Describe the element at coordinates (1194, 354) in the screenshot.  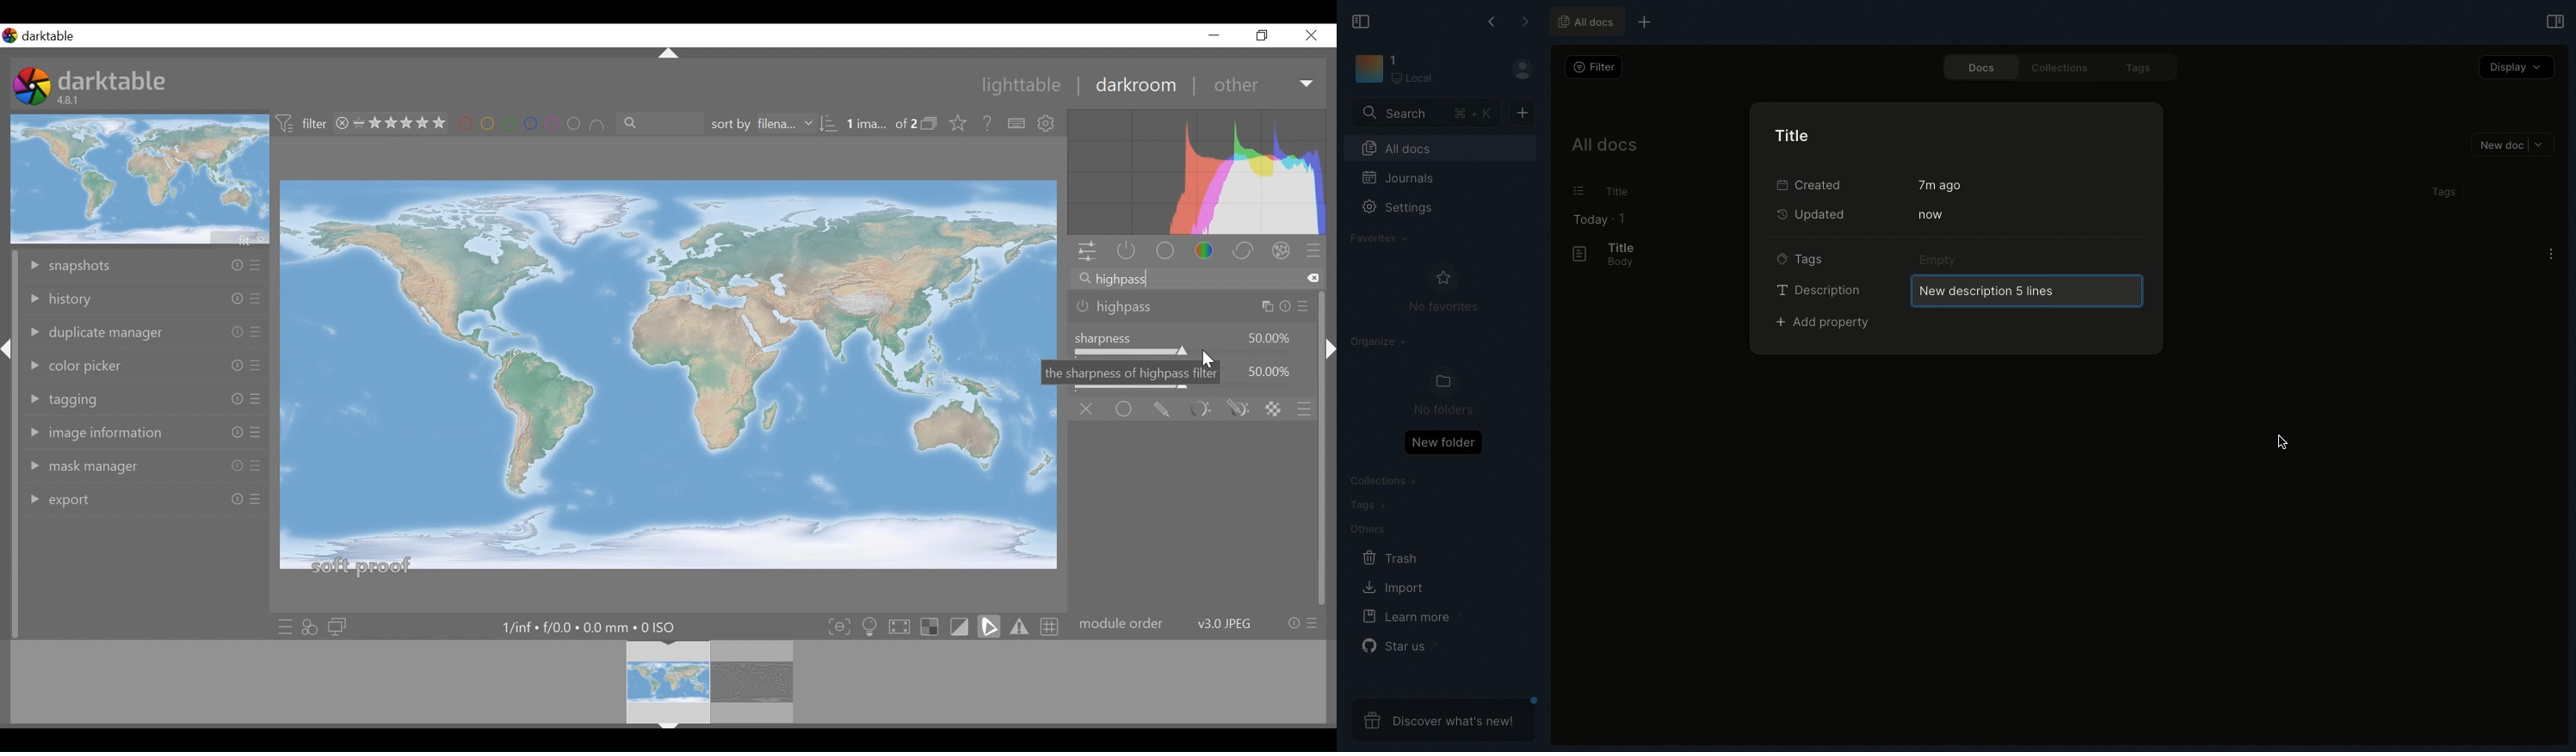
I see `sharpness` at that location.